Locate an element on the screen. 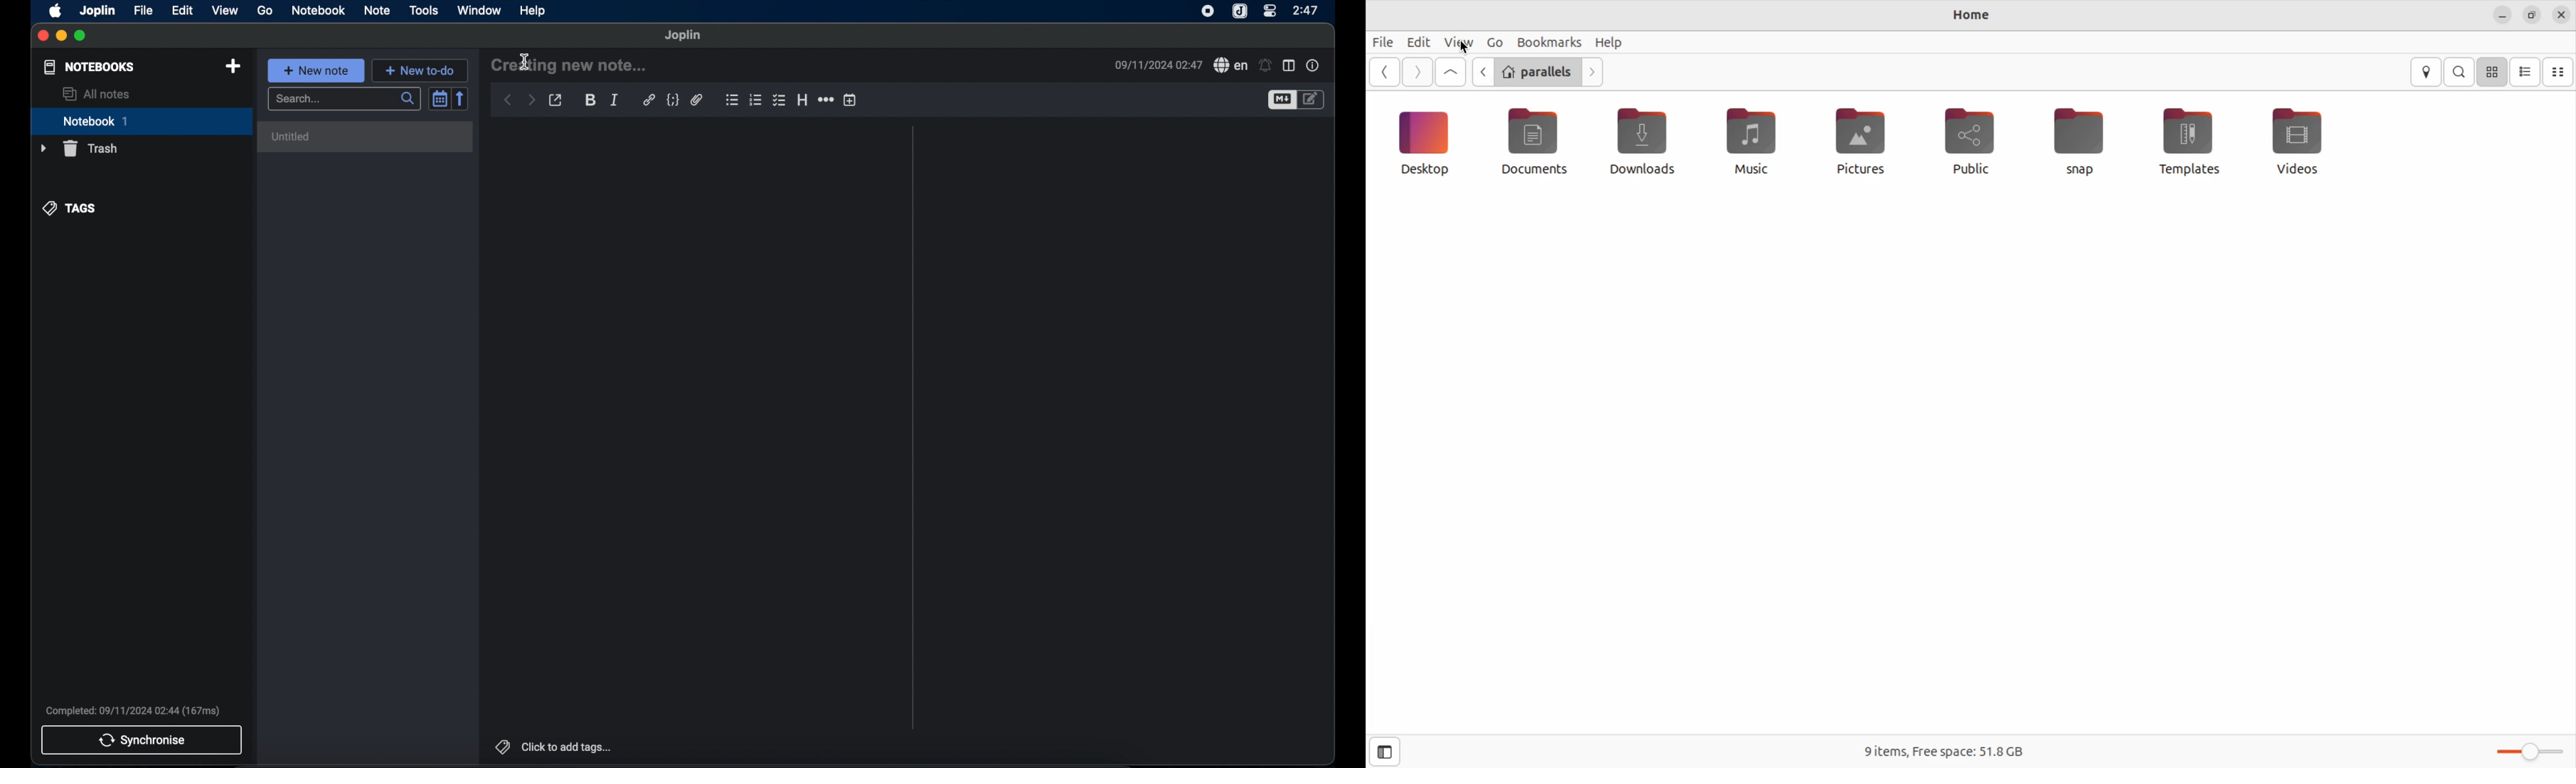  italic is located at coordinates (612, 100).